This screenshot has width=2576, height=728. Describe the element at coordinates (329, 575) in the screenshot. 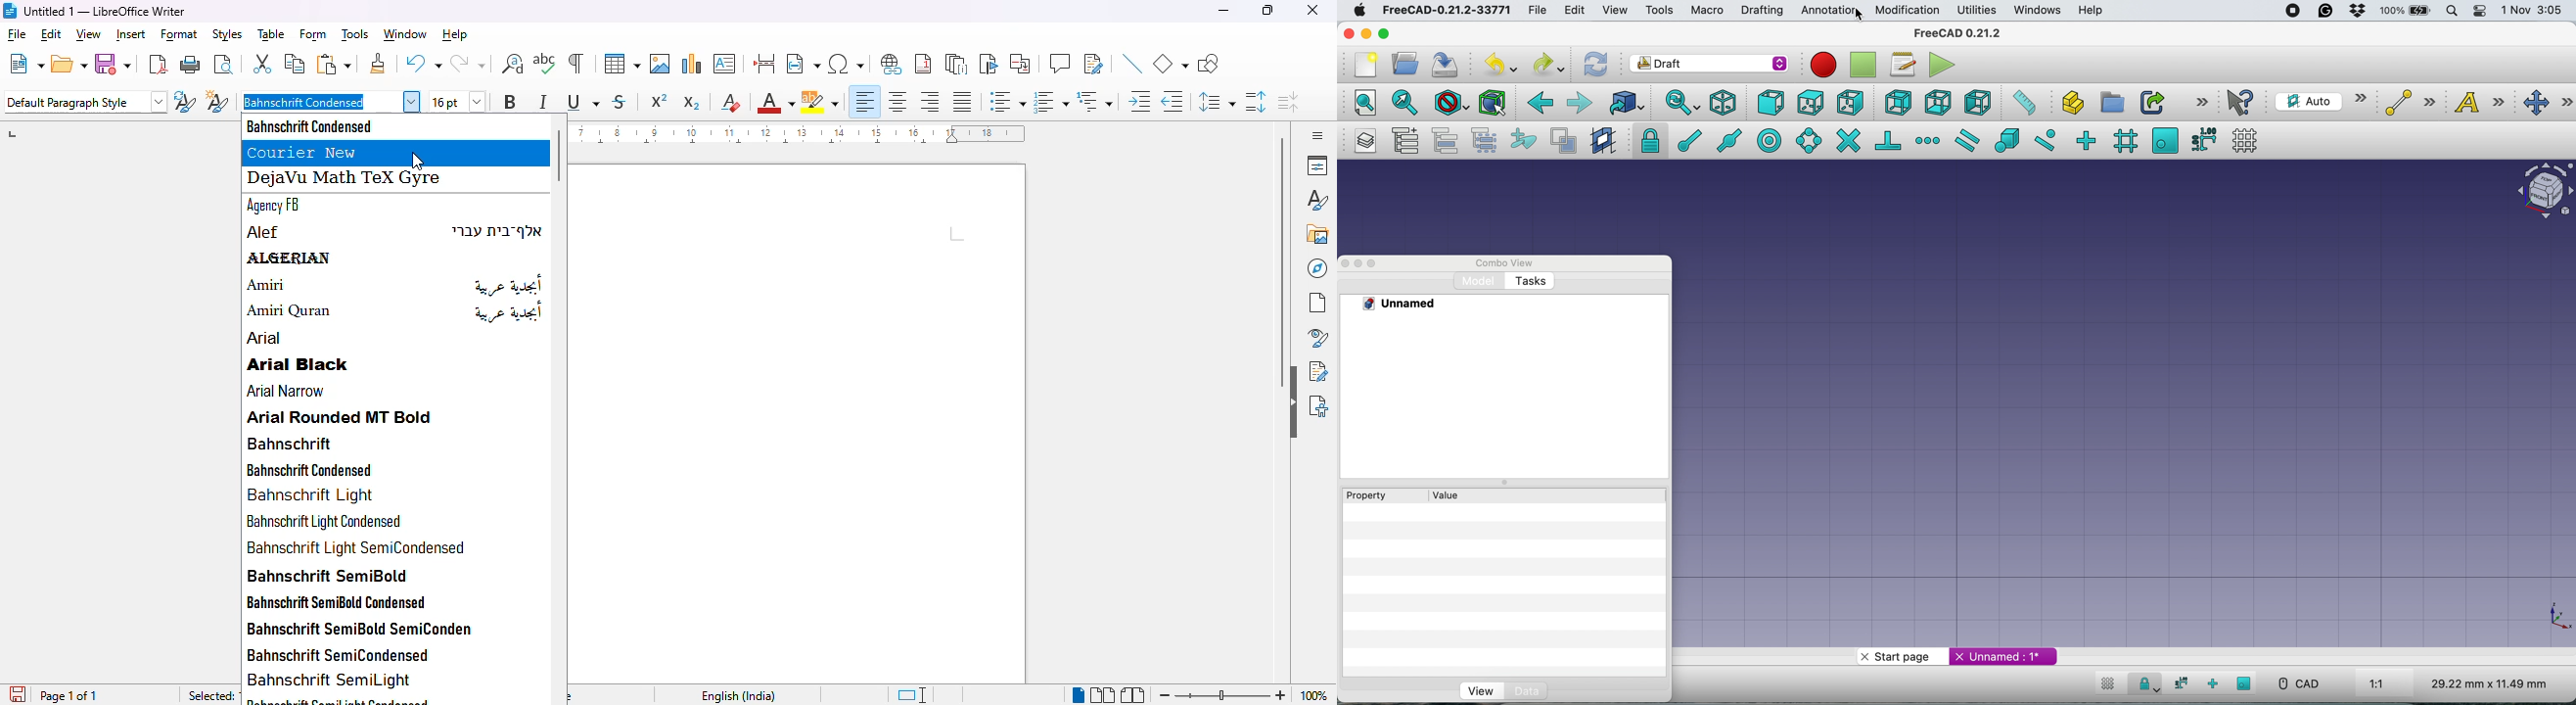

I see `bahnschrift semibold` at that location.